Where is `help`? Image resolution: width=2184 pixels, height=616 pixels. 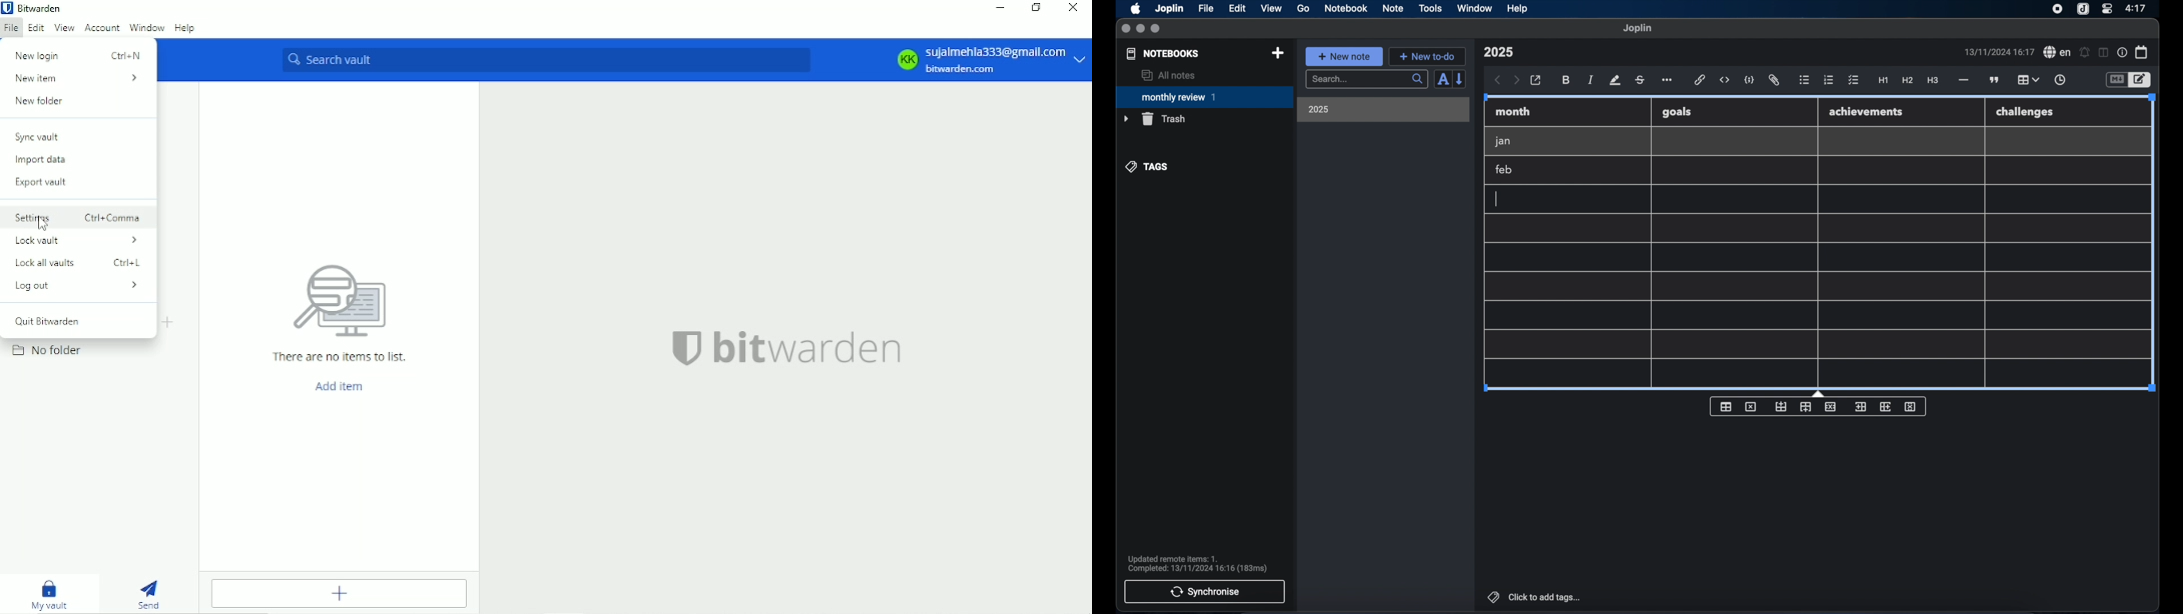 help is located at coordinates (1518, 9).